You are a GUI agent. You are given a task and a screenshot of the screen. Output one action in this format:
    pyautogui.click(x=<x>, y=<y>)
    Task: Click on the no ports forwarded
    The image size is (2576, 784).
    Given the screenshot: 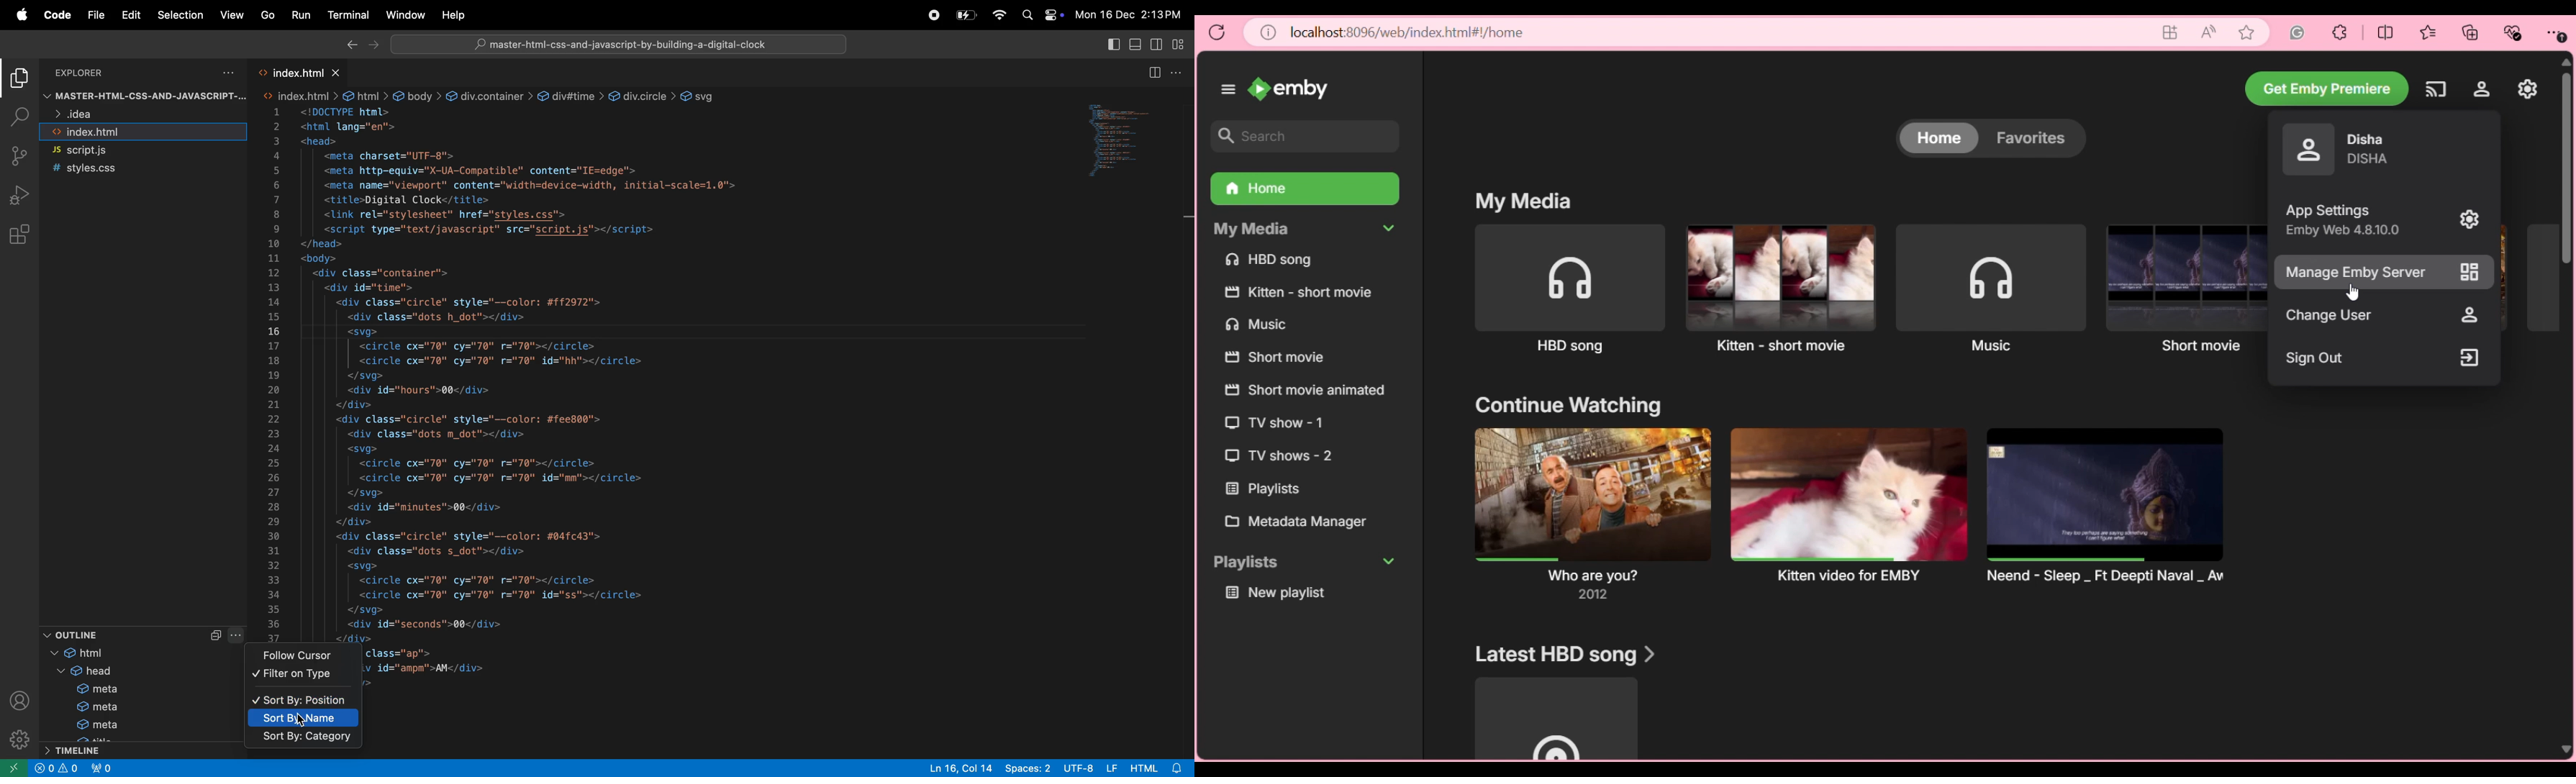 What is the action you would take?
    pyautogui.click(x=104, y=768)
    